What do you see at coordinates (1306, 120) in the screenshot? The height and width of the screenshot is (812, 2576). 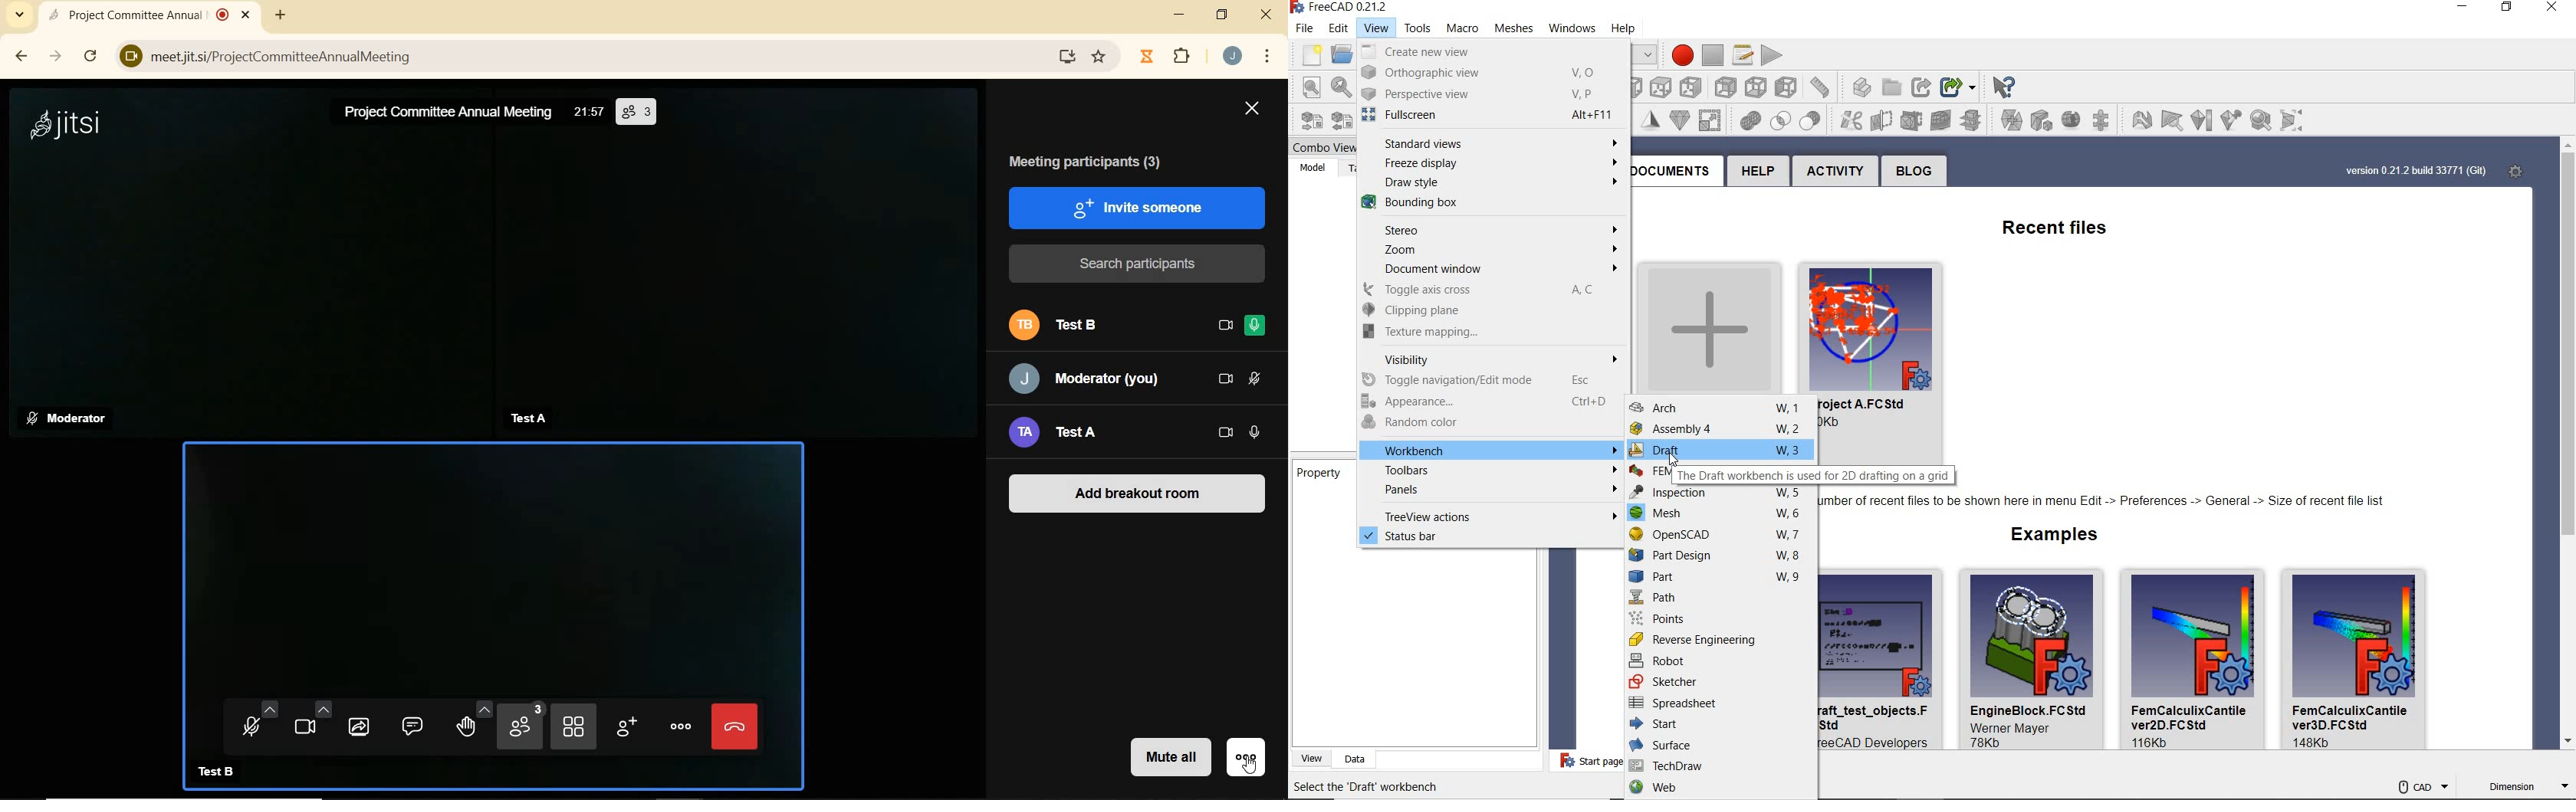 I see `import mesh` at bounding box center [1306, 120].